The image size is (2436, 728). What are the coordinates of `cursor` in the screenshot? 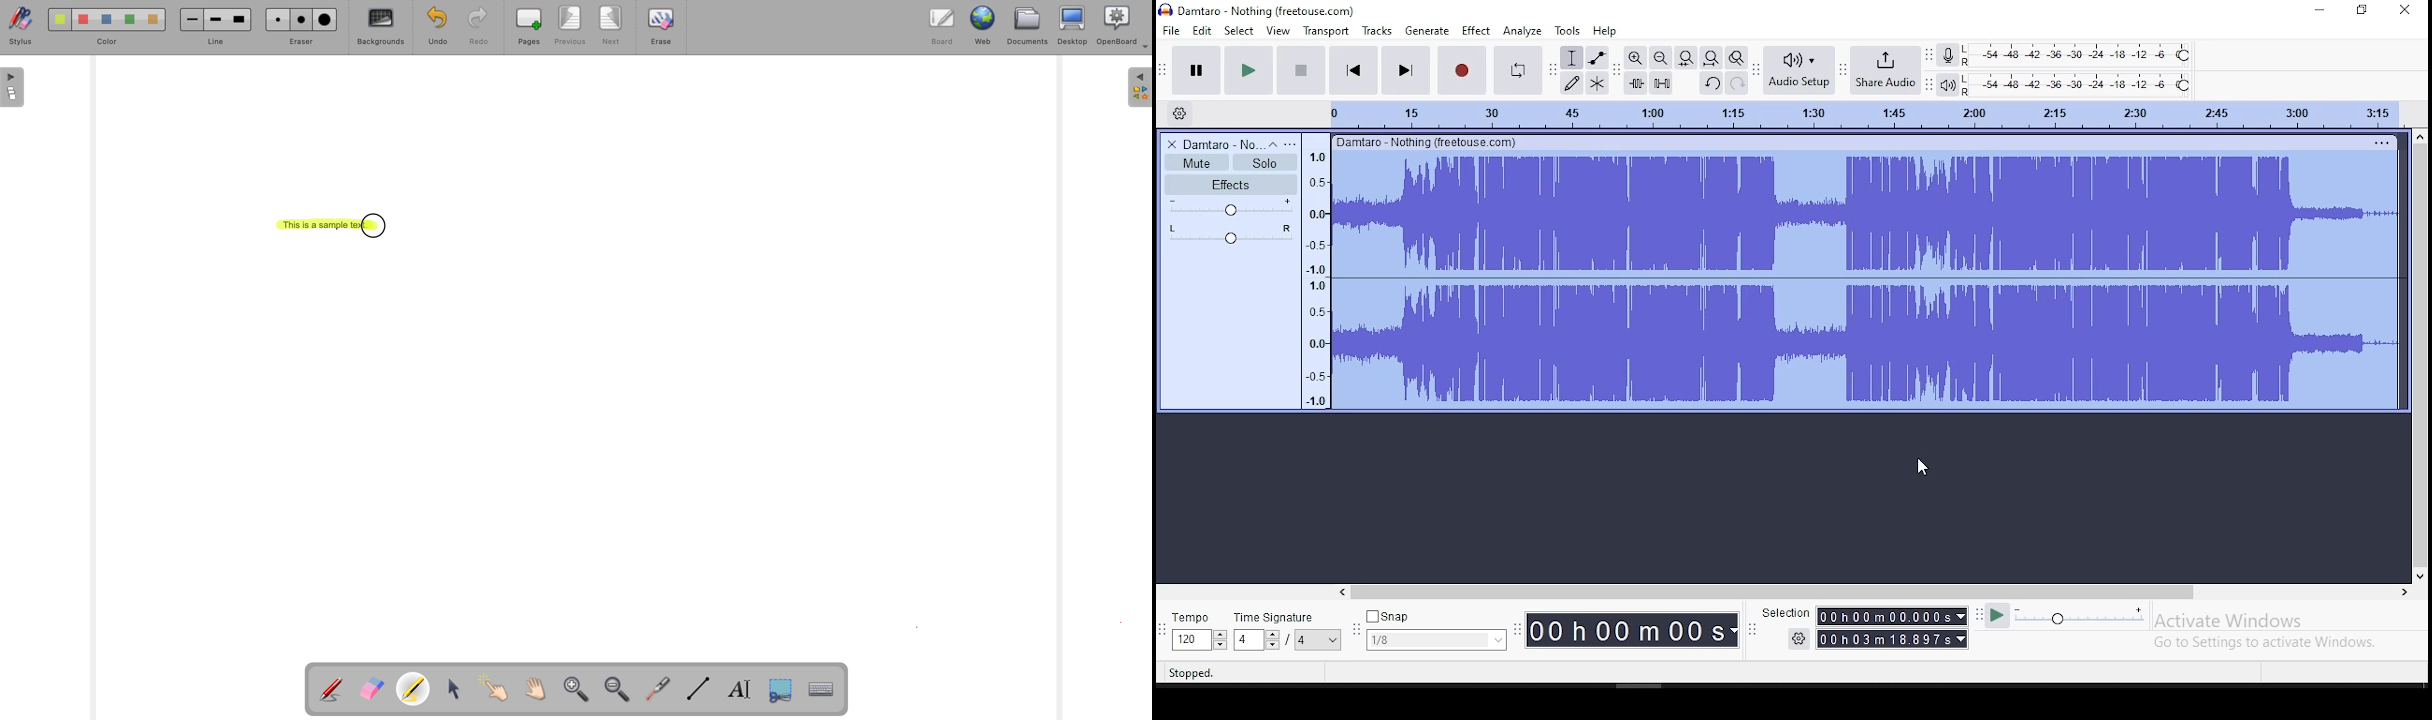 It's located at (374, 224).